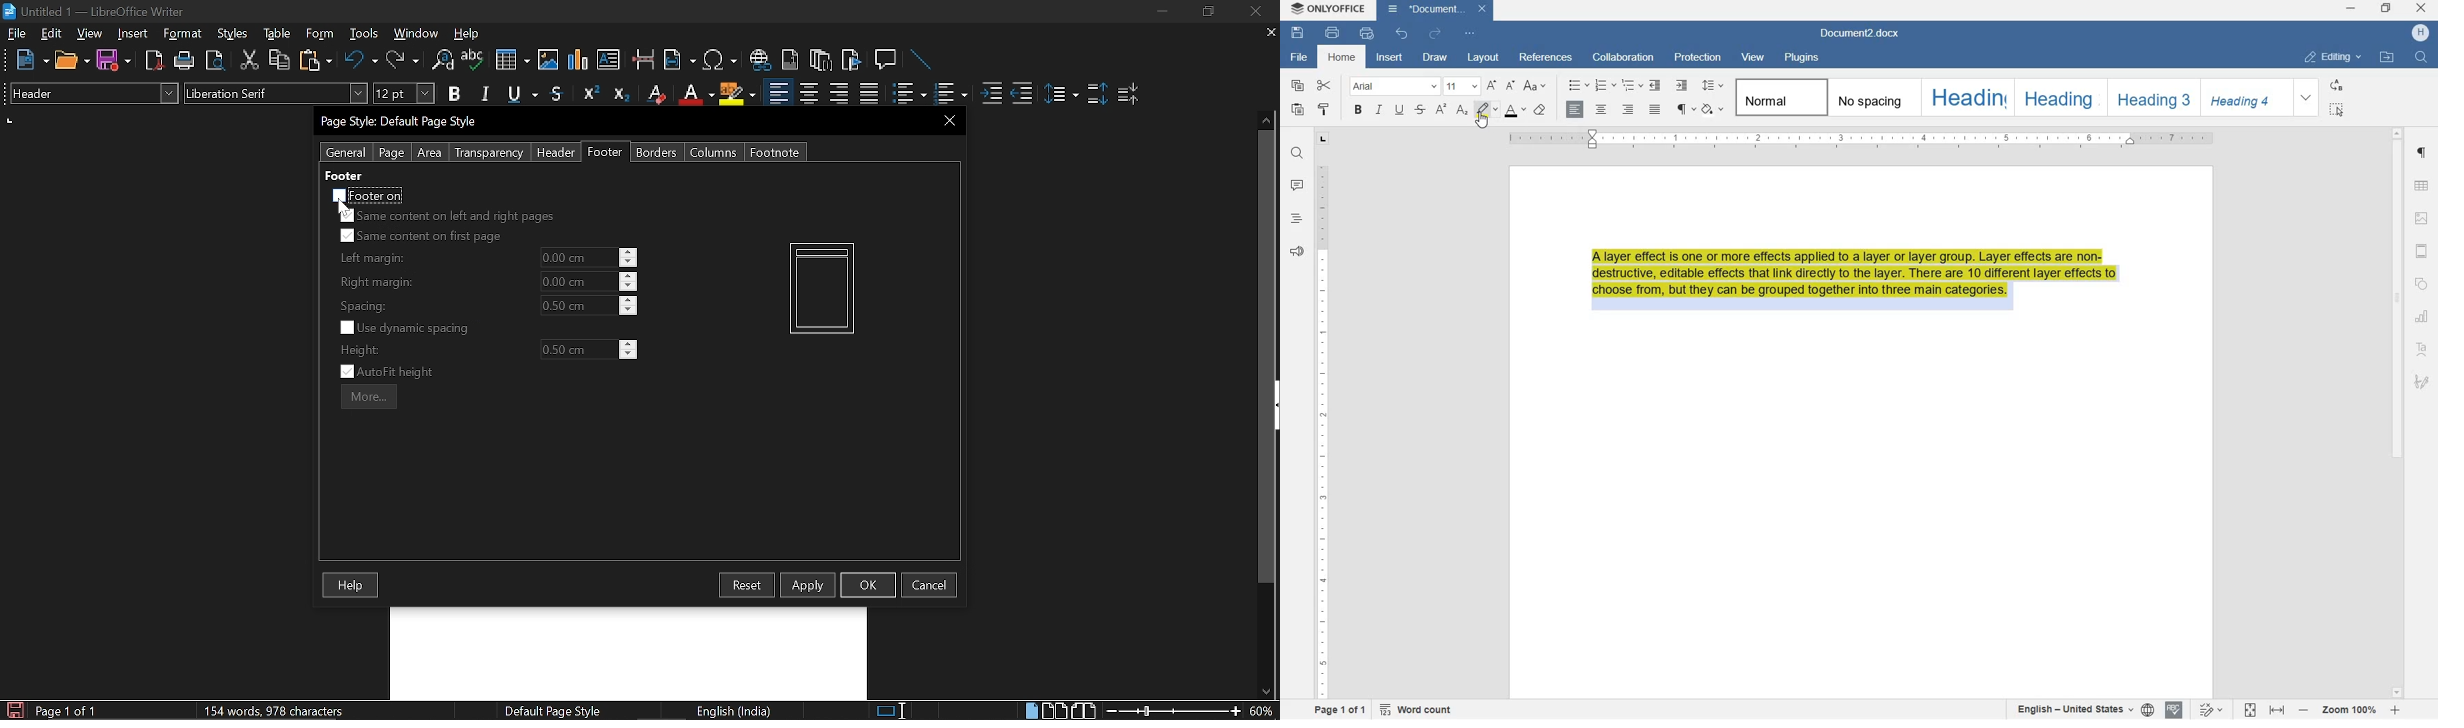  What do you see at coordinates (888, 60) in the screenshot?
I see `Insert comment` at bounding box center [888, 60].